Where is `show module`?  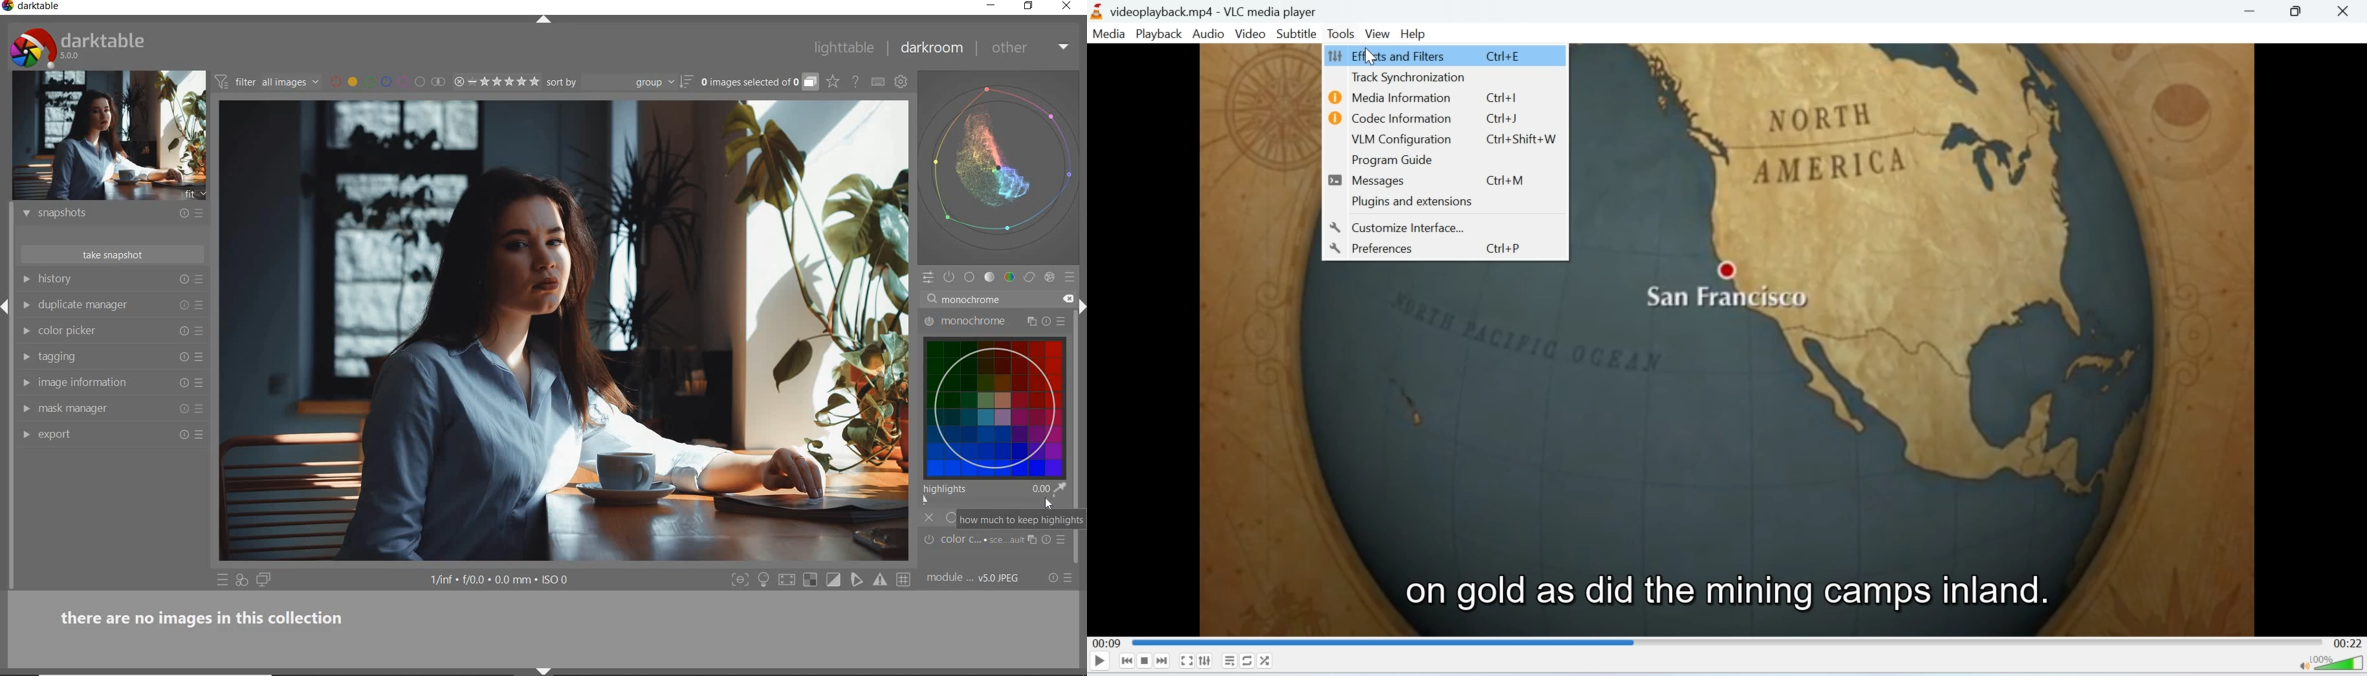 show module is located at coordinates (28, 332).